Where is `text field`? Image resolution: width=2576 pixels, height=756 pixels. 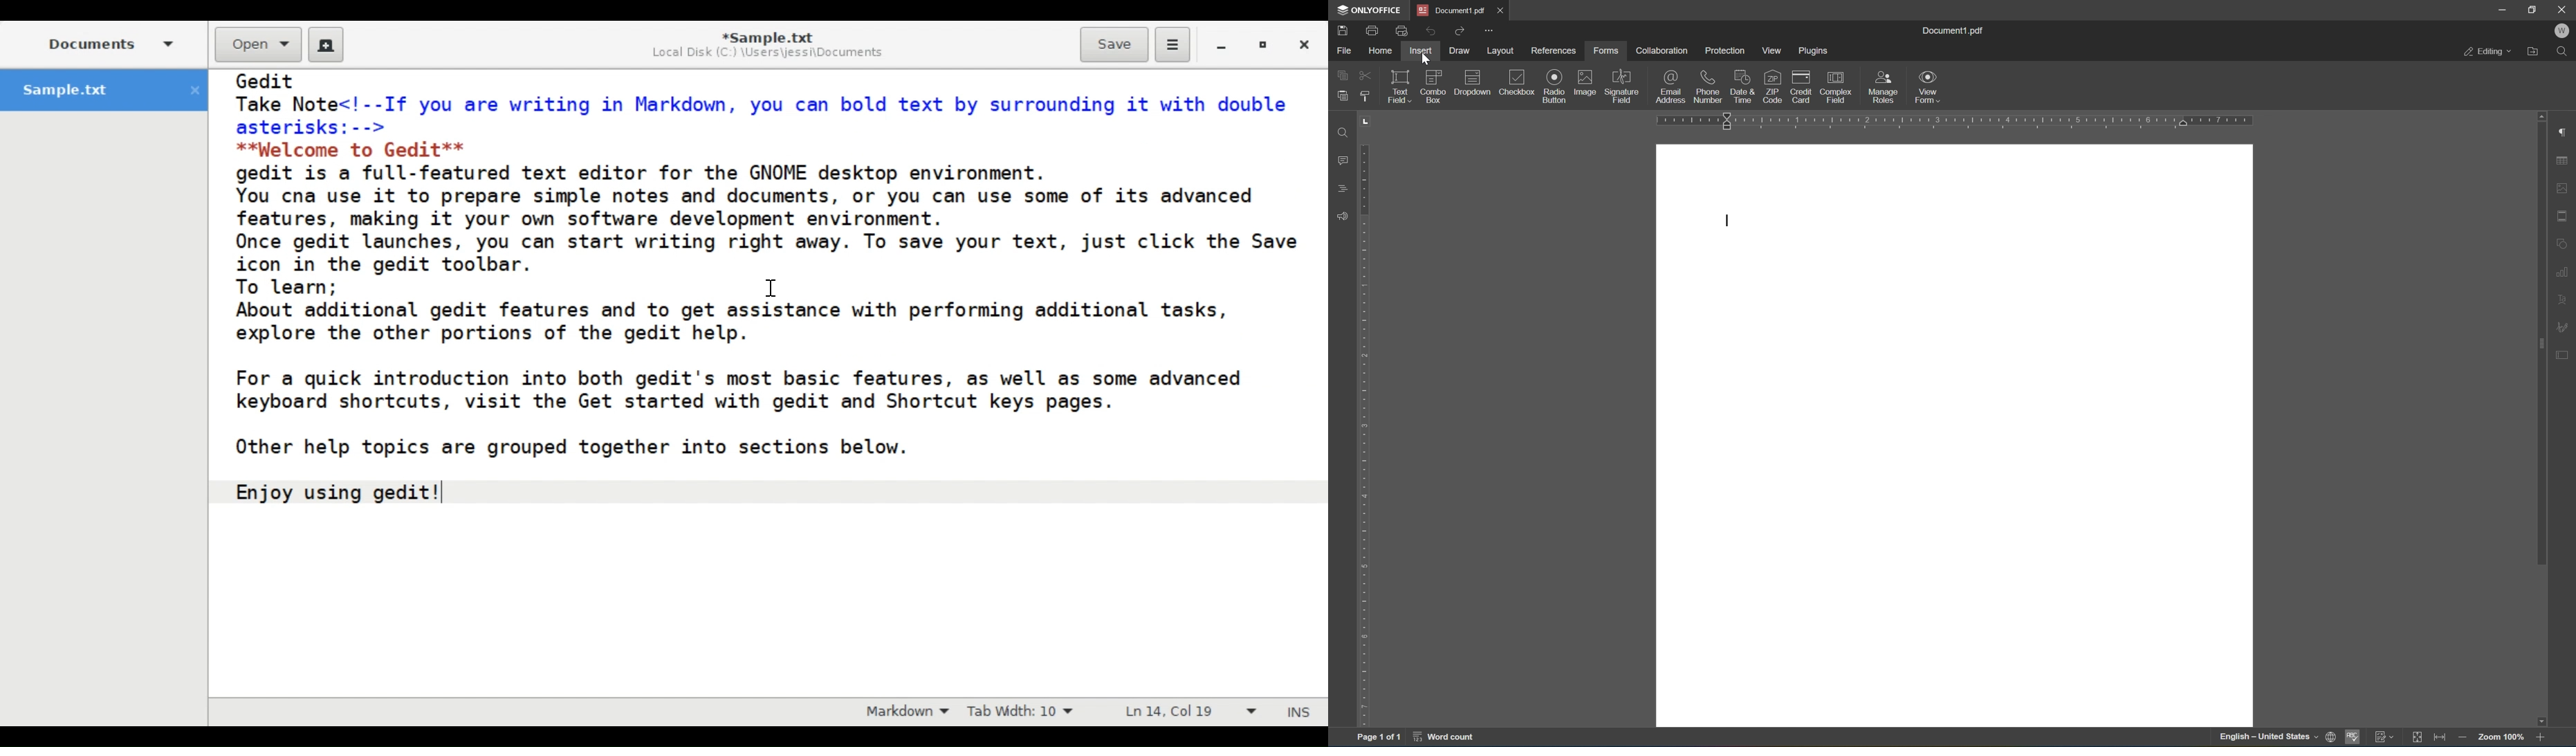
text field is located at coordinates (1398, 86).